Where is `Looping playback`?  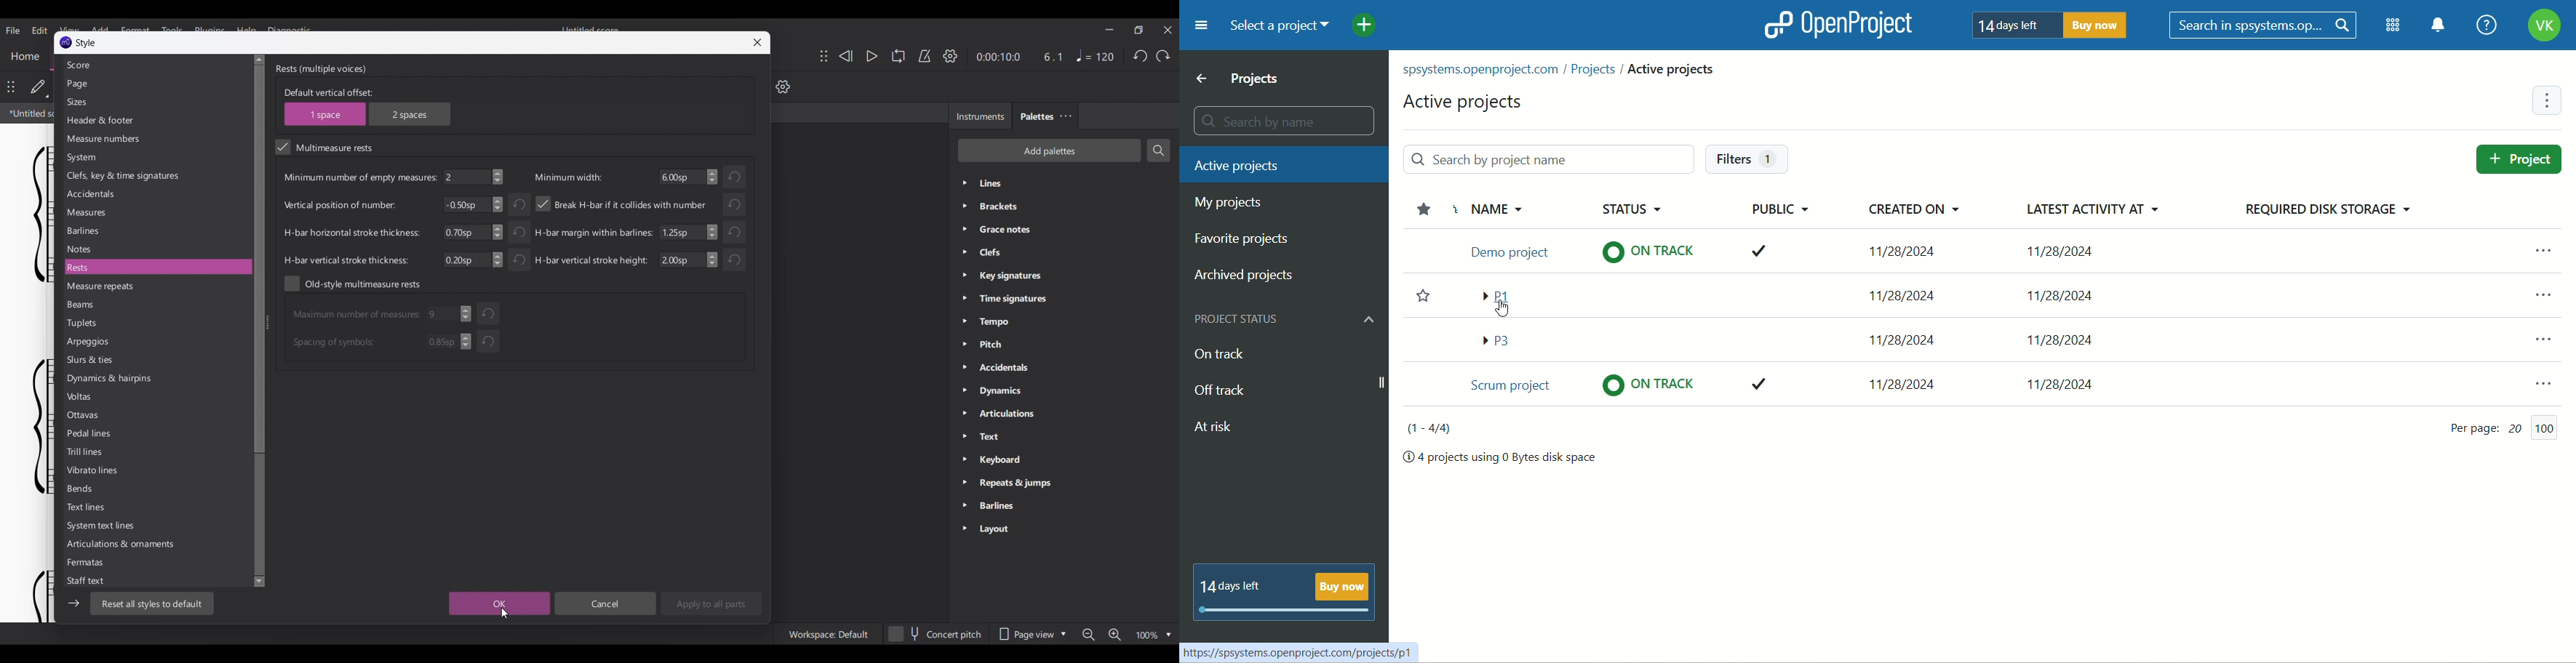 Looping playback is located at coordinates (899, 56).